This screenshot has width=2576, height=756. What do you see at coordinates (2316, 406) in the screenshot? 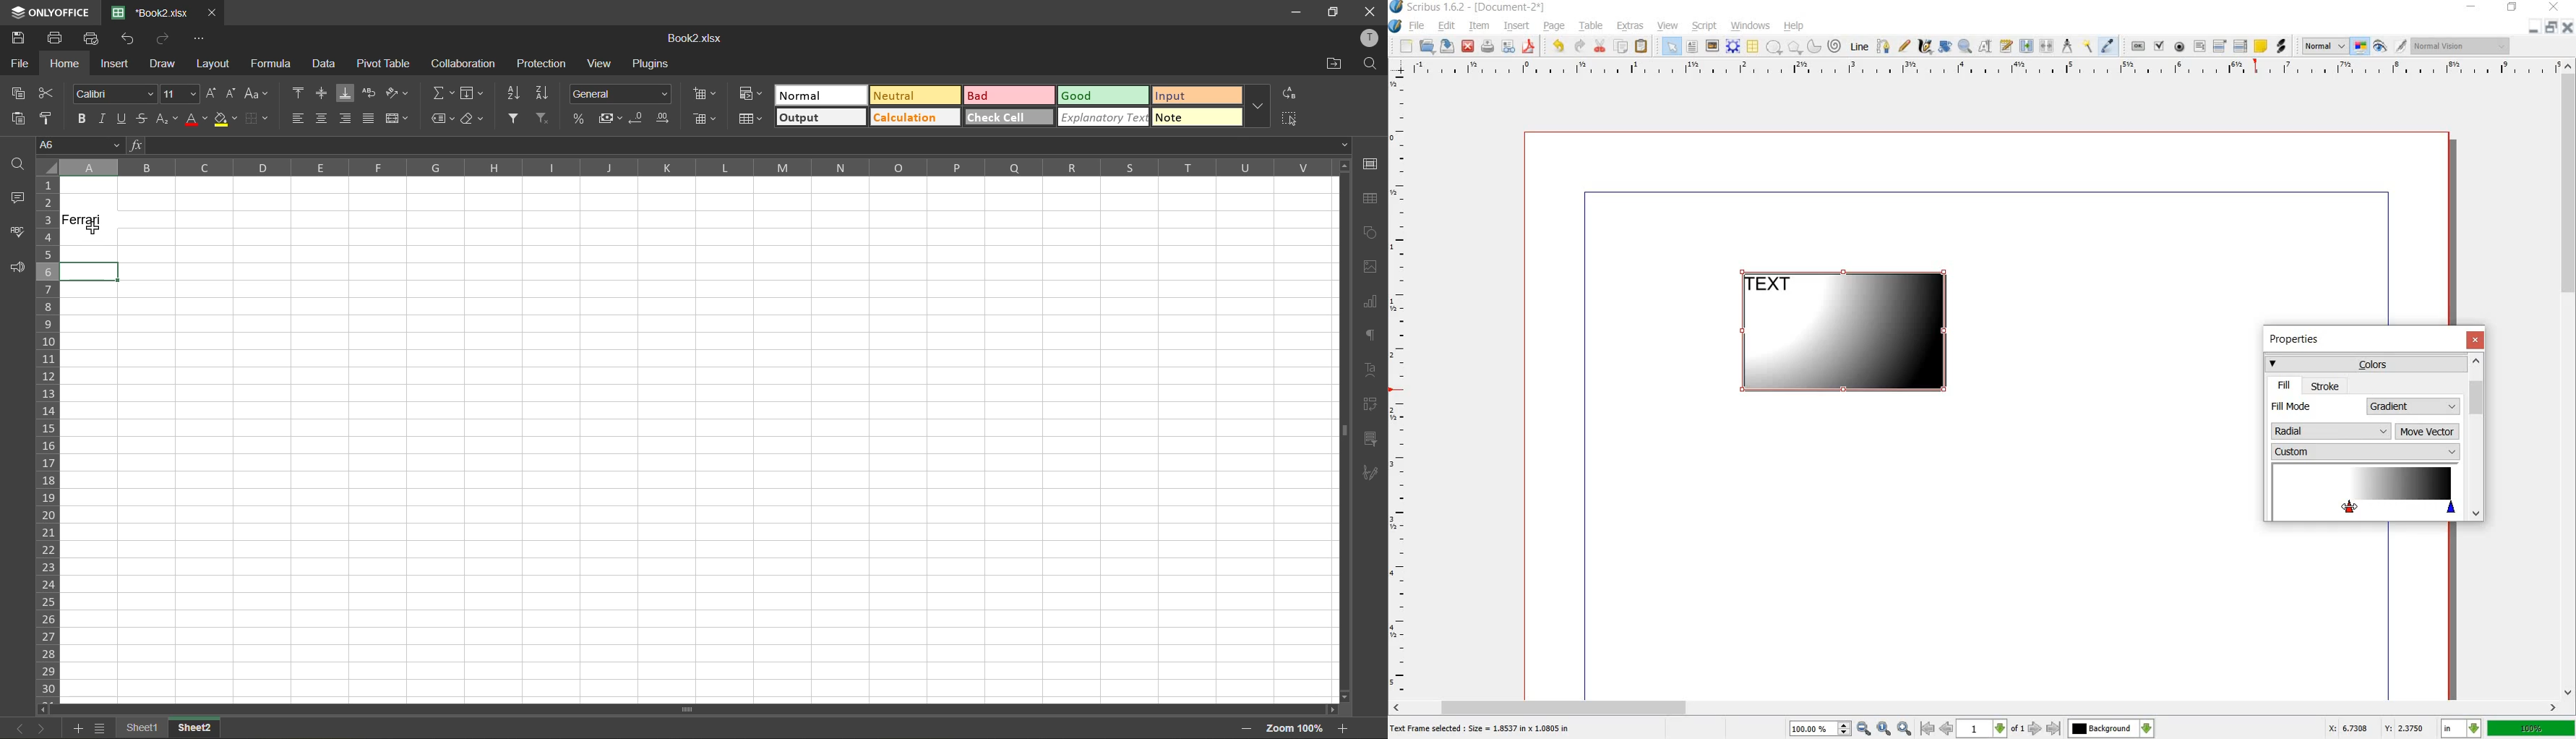
I see `fill mode` at bounding box center [2316, 406].